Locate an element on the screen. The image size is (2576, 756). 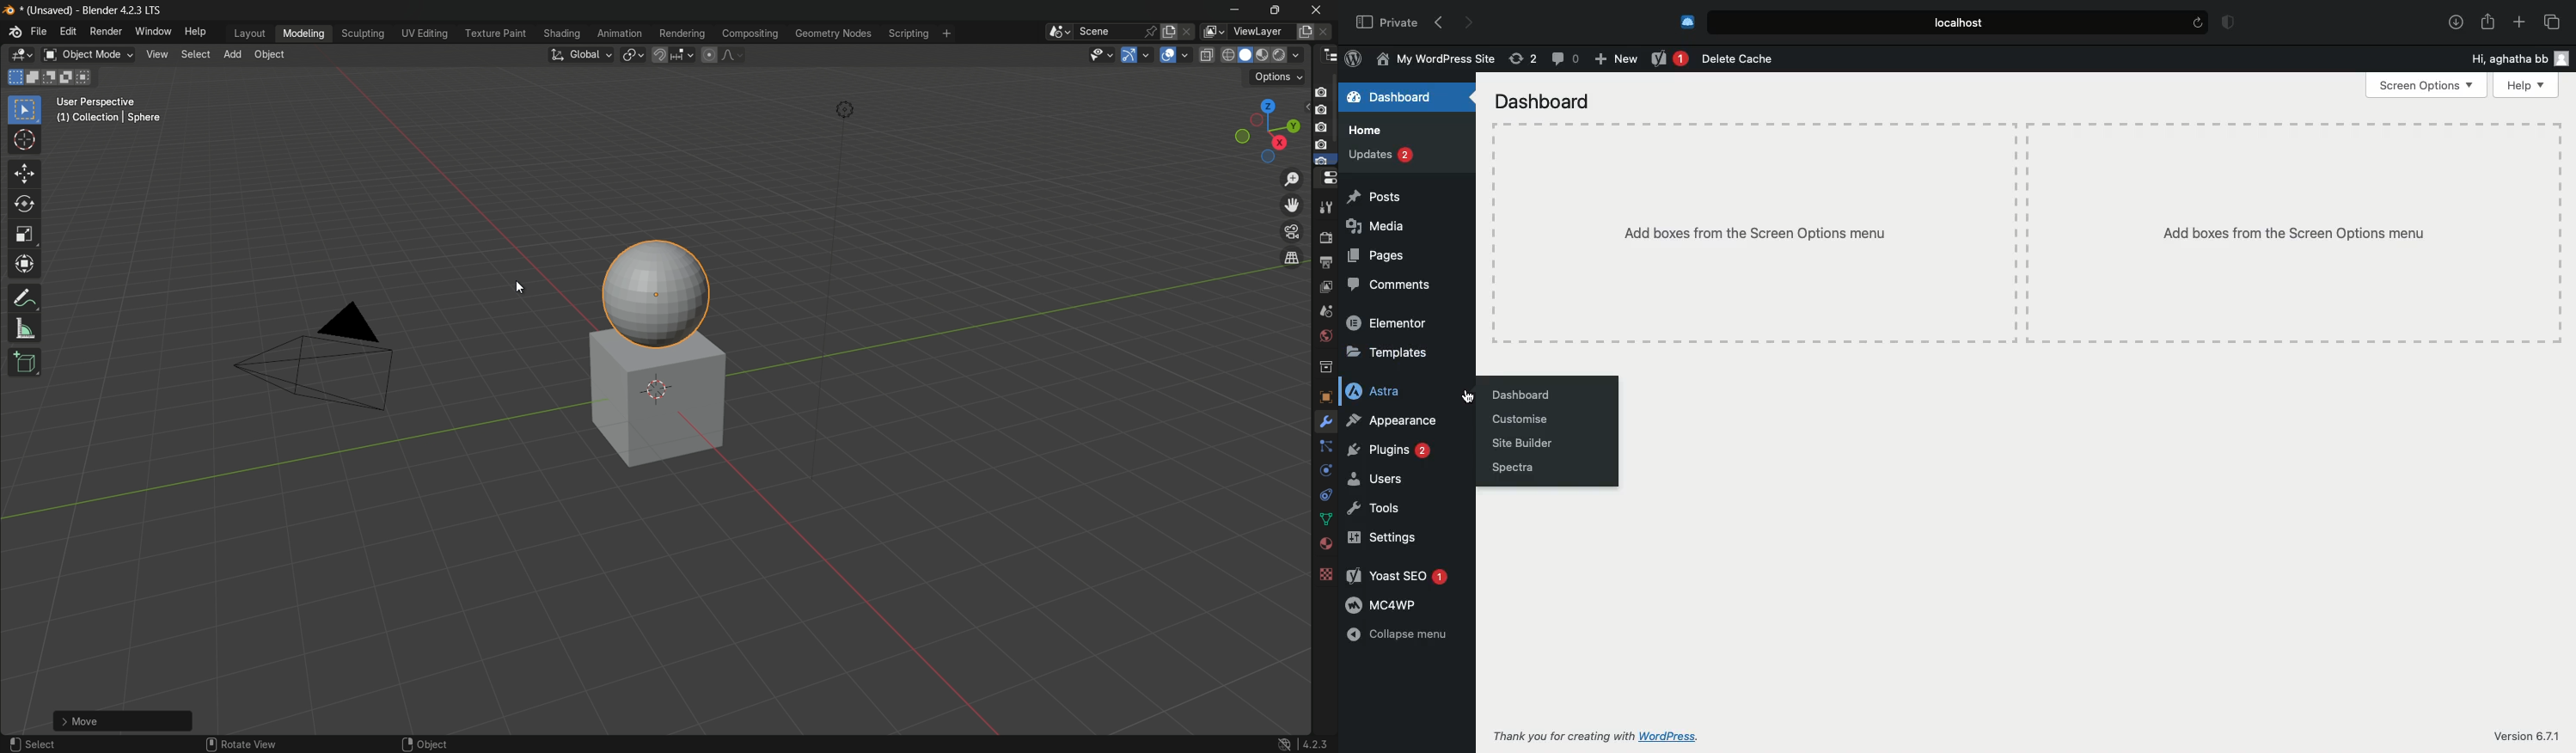
Yoast 1 is located at coordinates (1669, 59).